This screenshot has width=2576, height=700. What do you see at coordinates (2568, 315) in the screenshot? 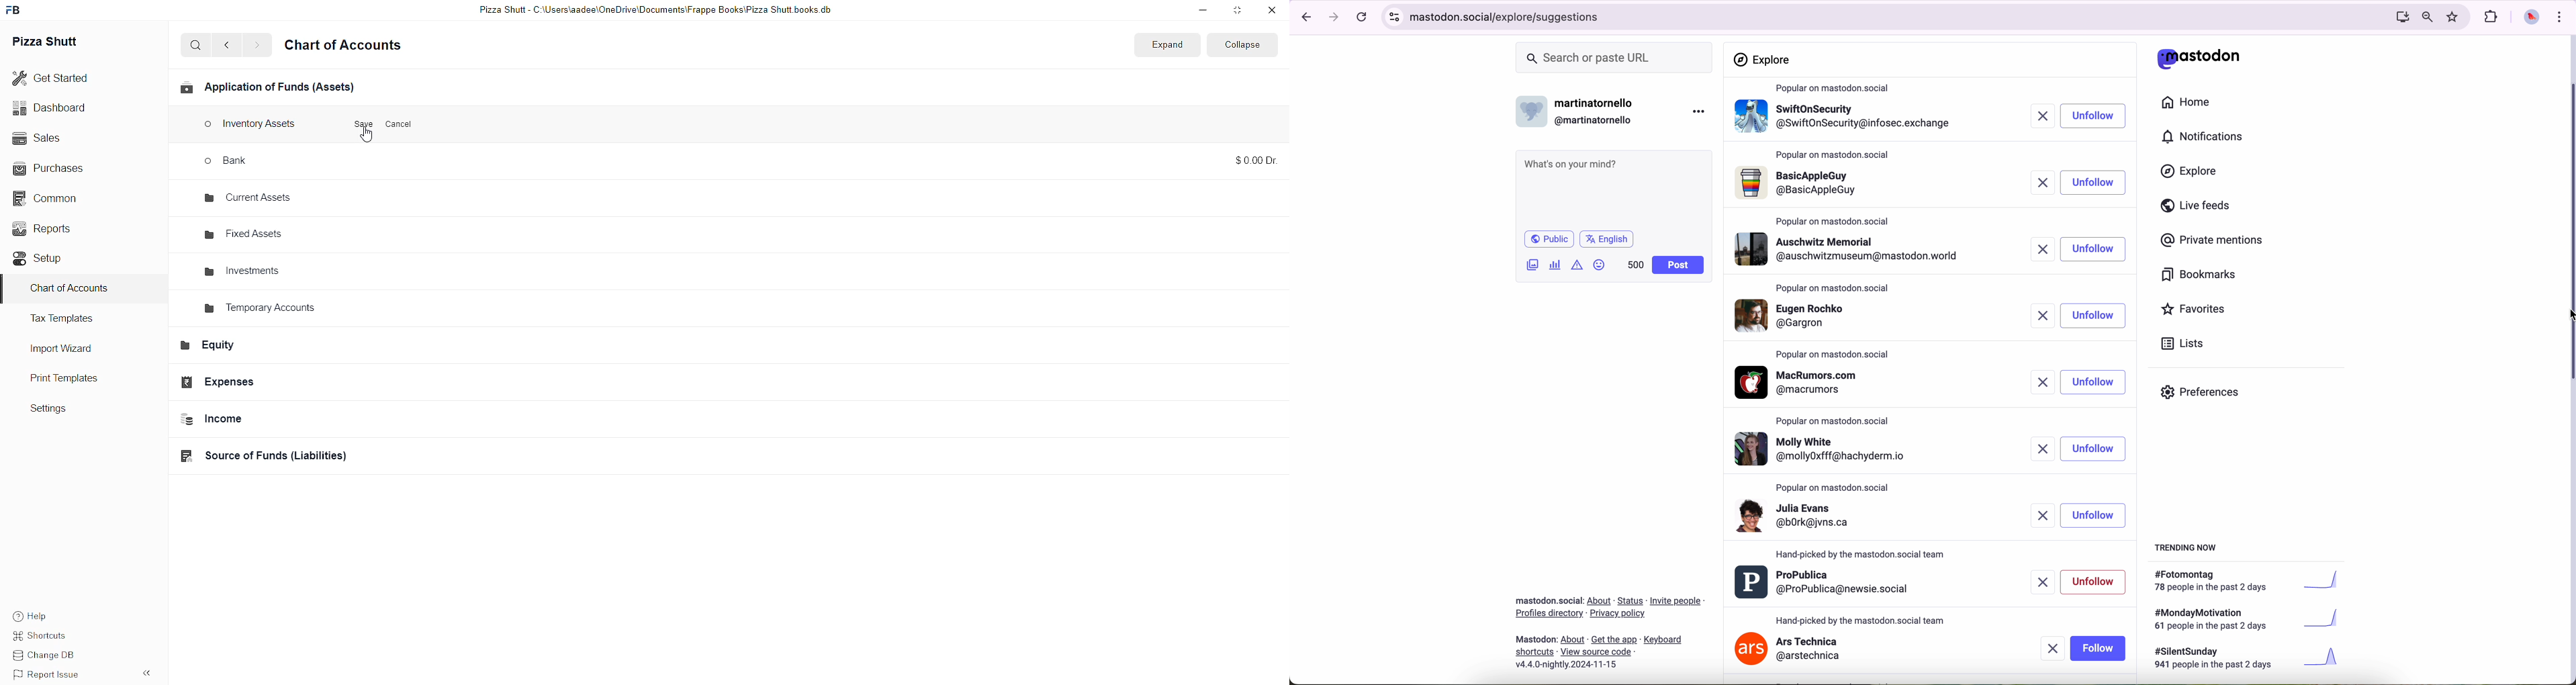
I see `mouse` at bounding box center [2568, 315].